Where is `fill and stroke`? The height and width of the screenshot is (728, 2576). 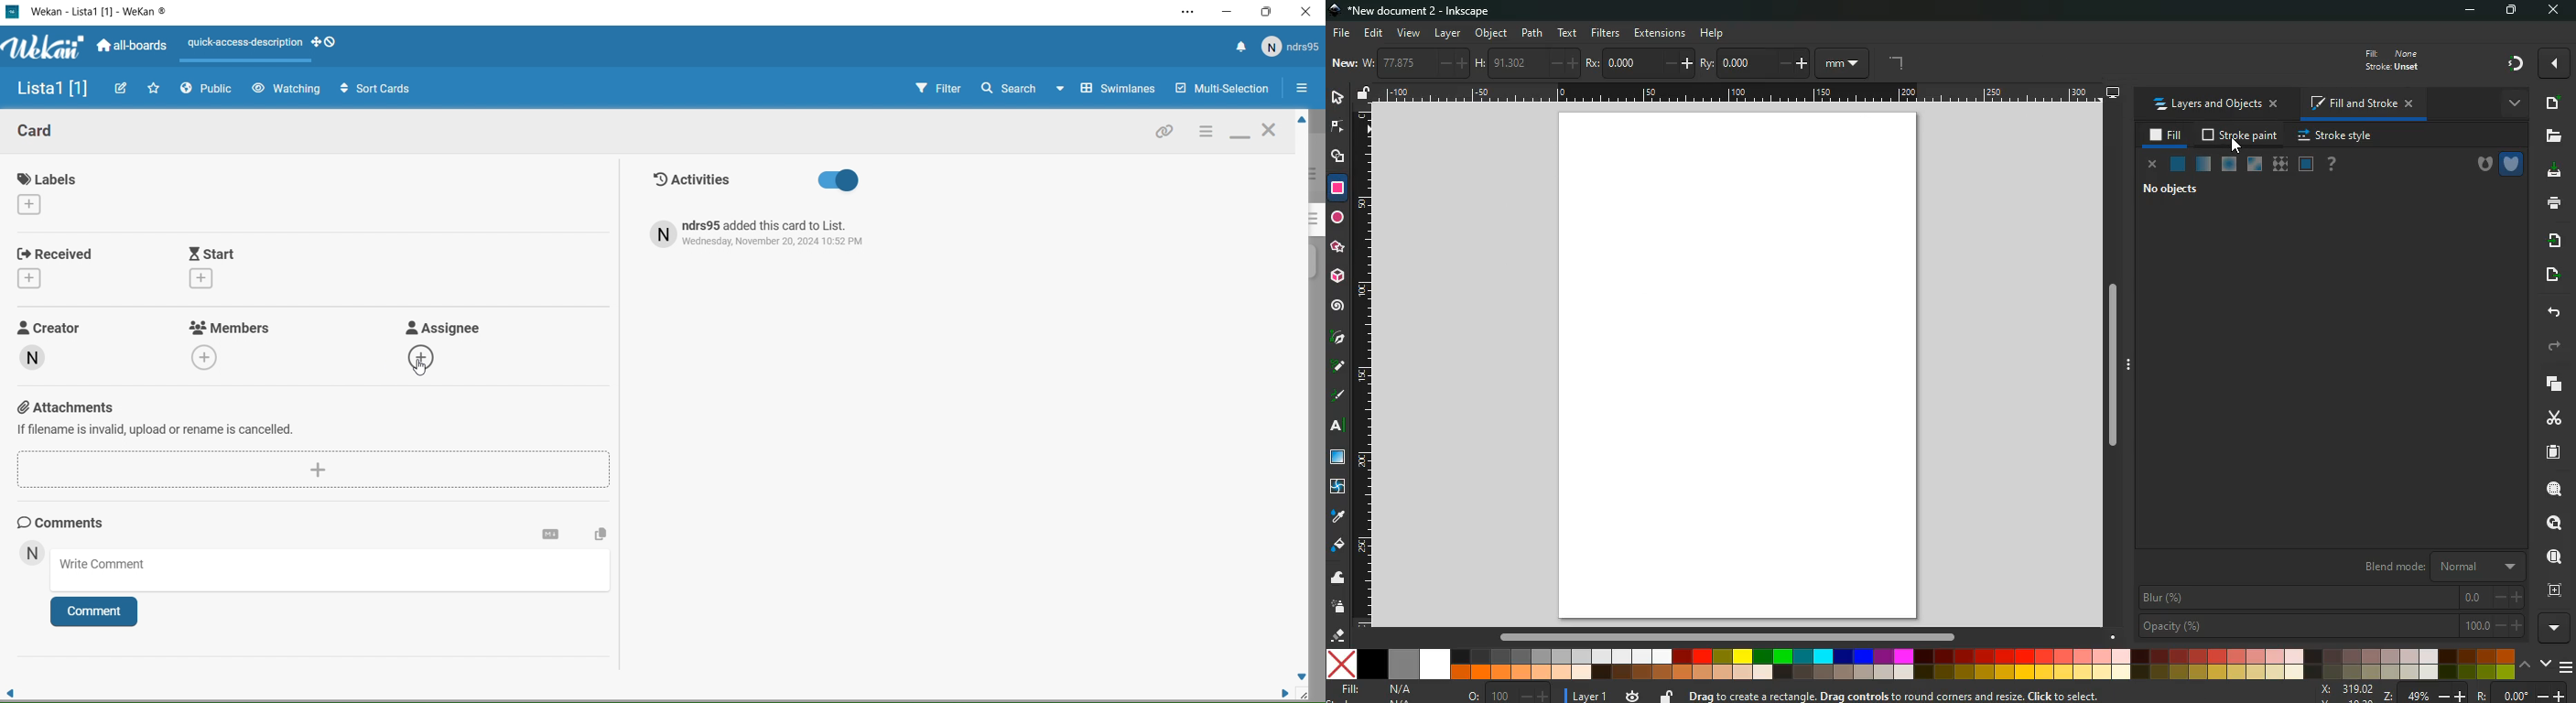 fill and stroke is located at coordinates (2362, 103).